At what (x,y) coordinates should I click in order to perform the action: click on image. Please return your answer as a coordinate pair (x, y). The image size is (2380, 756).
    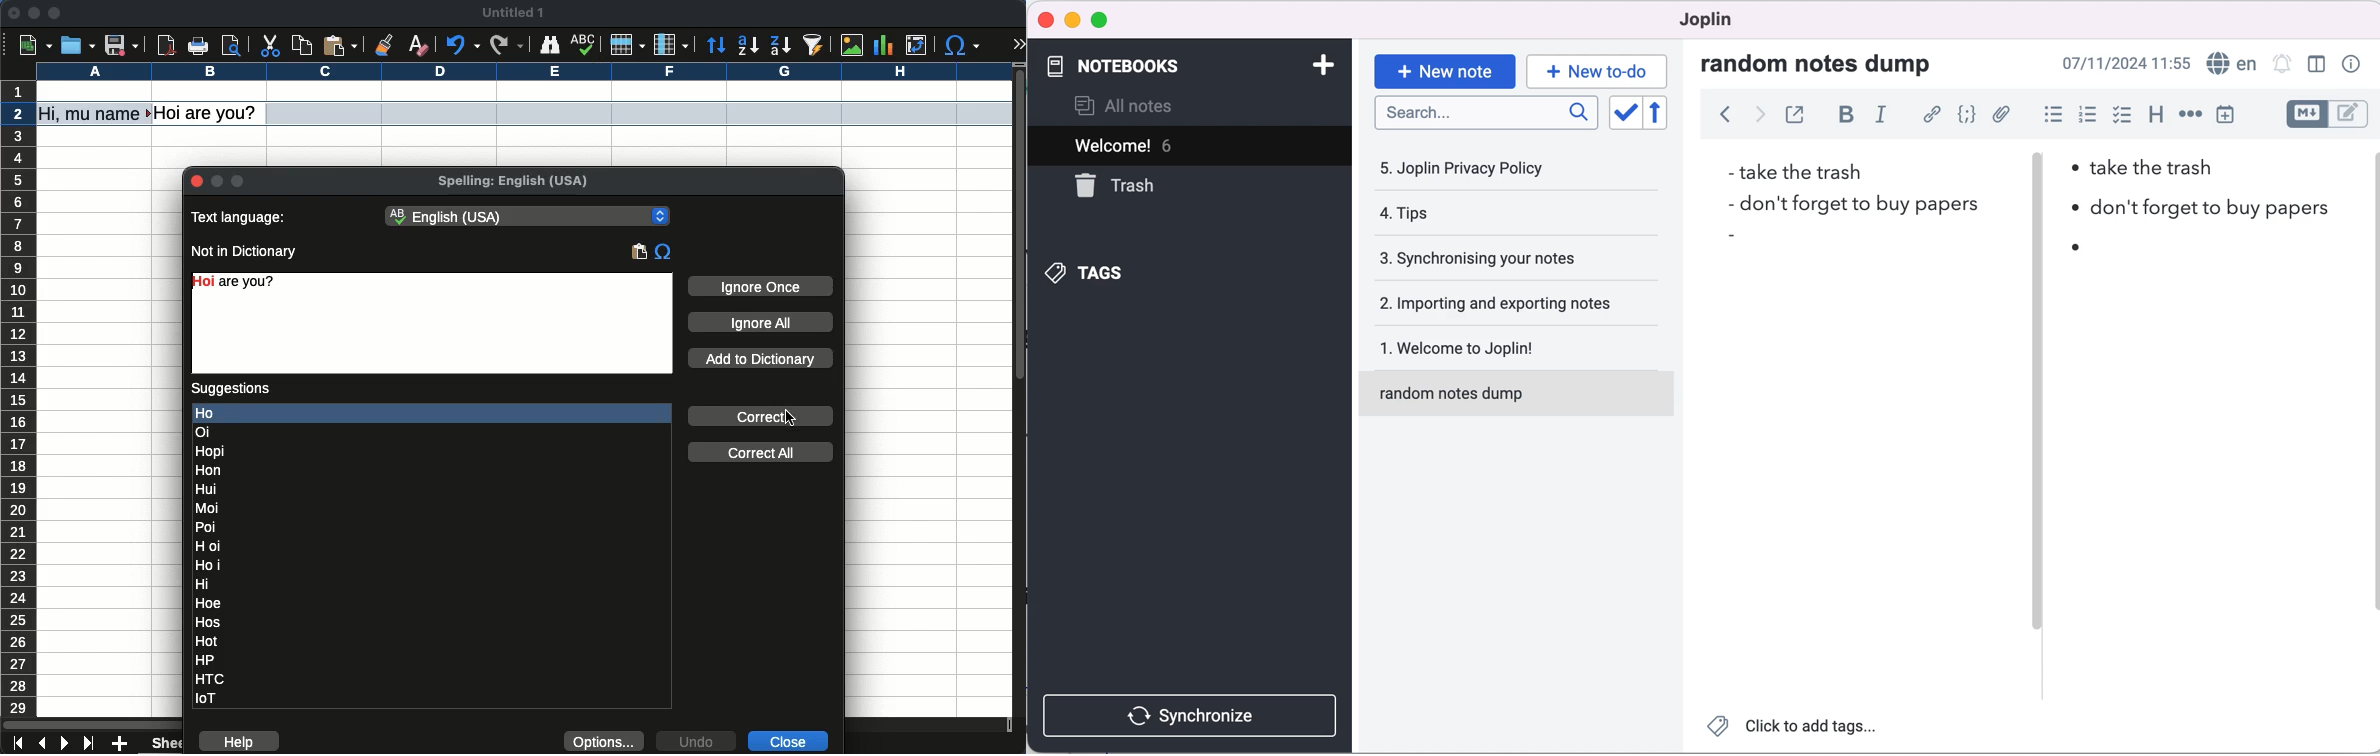
    Looking at the image, I should click on (855, 46).